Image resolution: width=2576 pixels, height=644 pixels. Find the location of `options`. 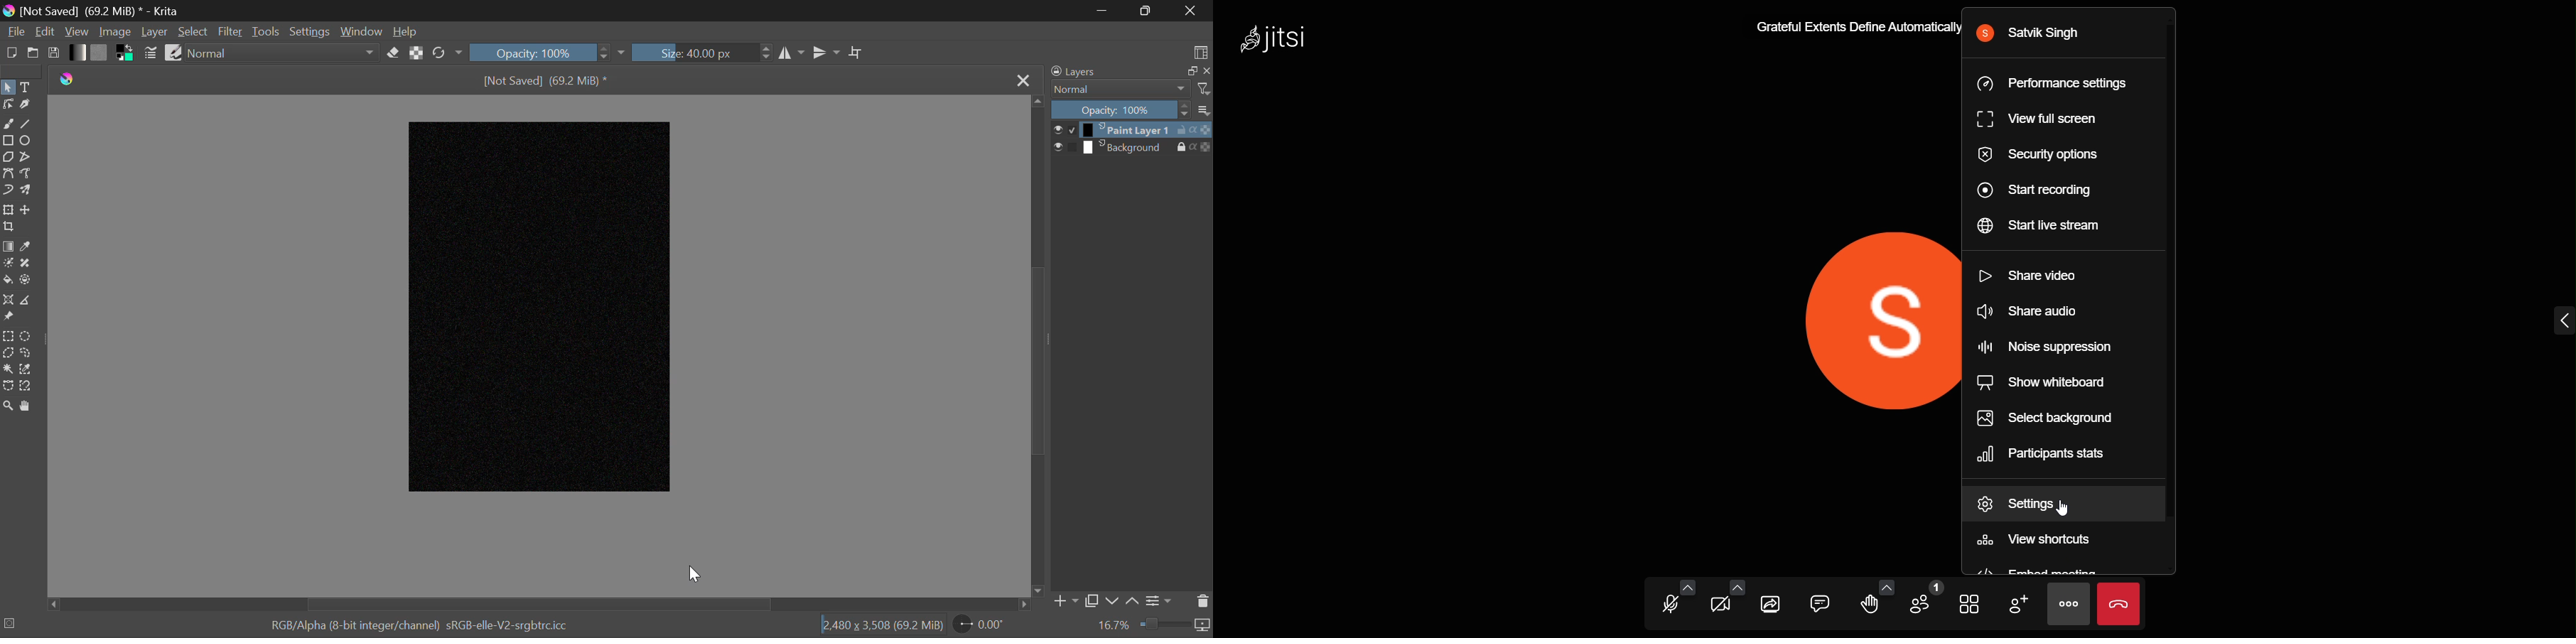

options is located at coordinates (1204, 109).